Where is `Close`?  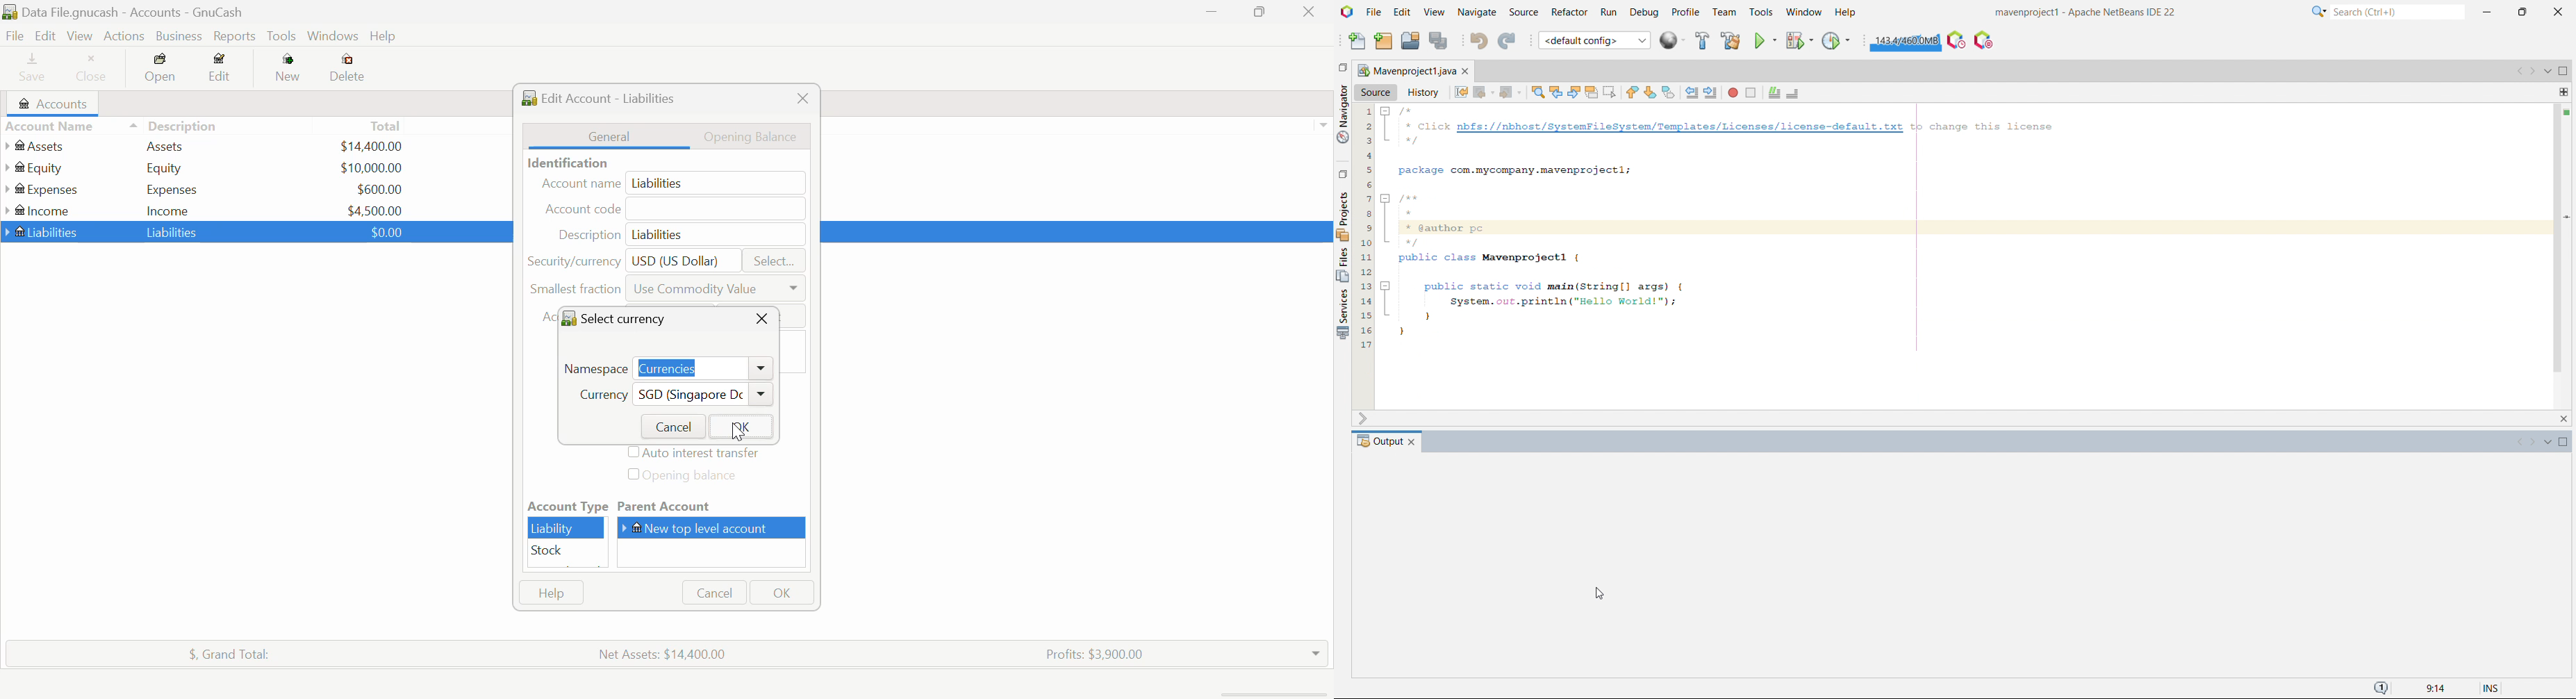 Close is located at coordinates (761, 318).